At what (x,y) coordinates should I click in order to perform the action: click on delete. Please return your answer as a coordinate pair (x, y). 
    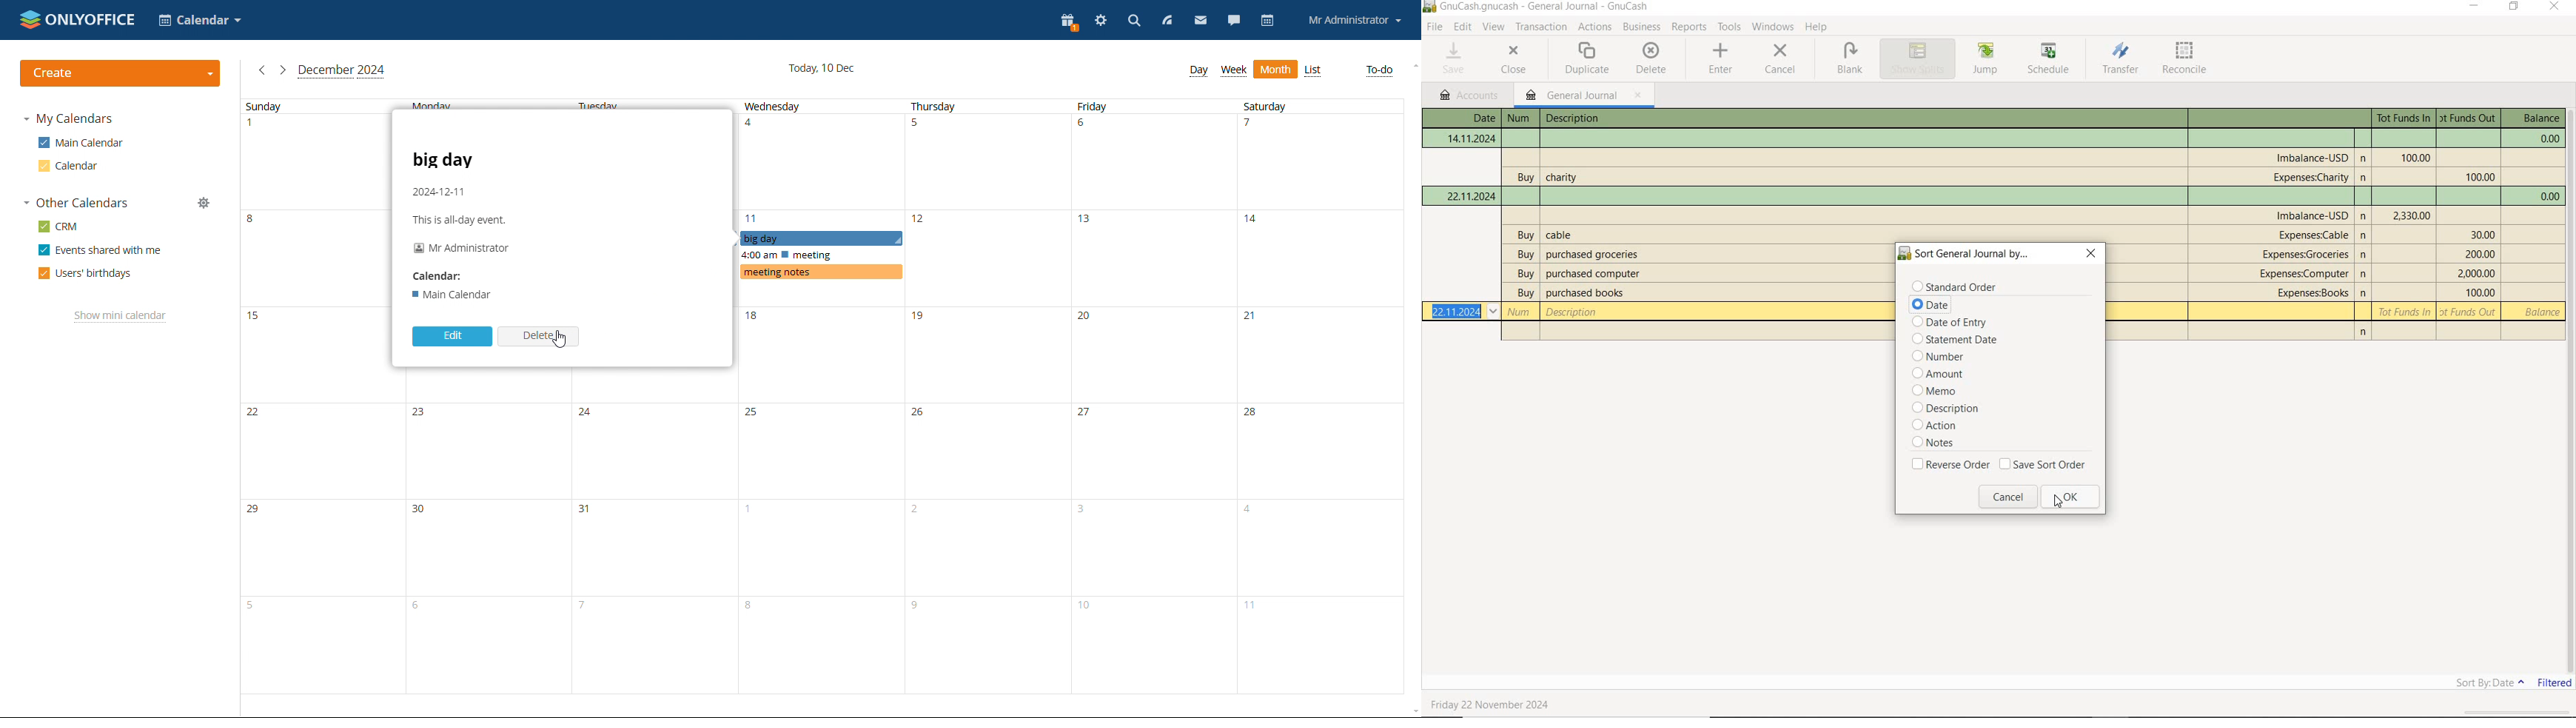
    Looking at the image, I should click on (539, 337).